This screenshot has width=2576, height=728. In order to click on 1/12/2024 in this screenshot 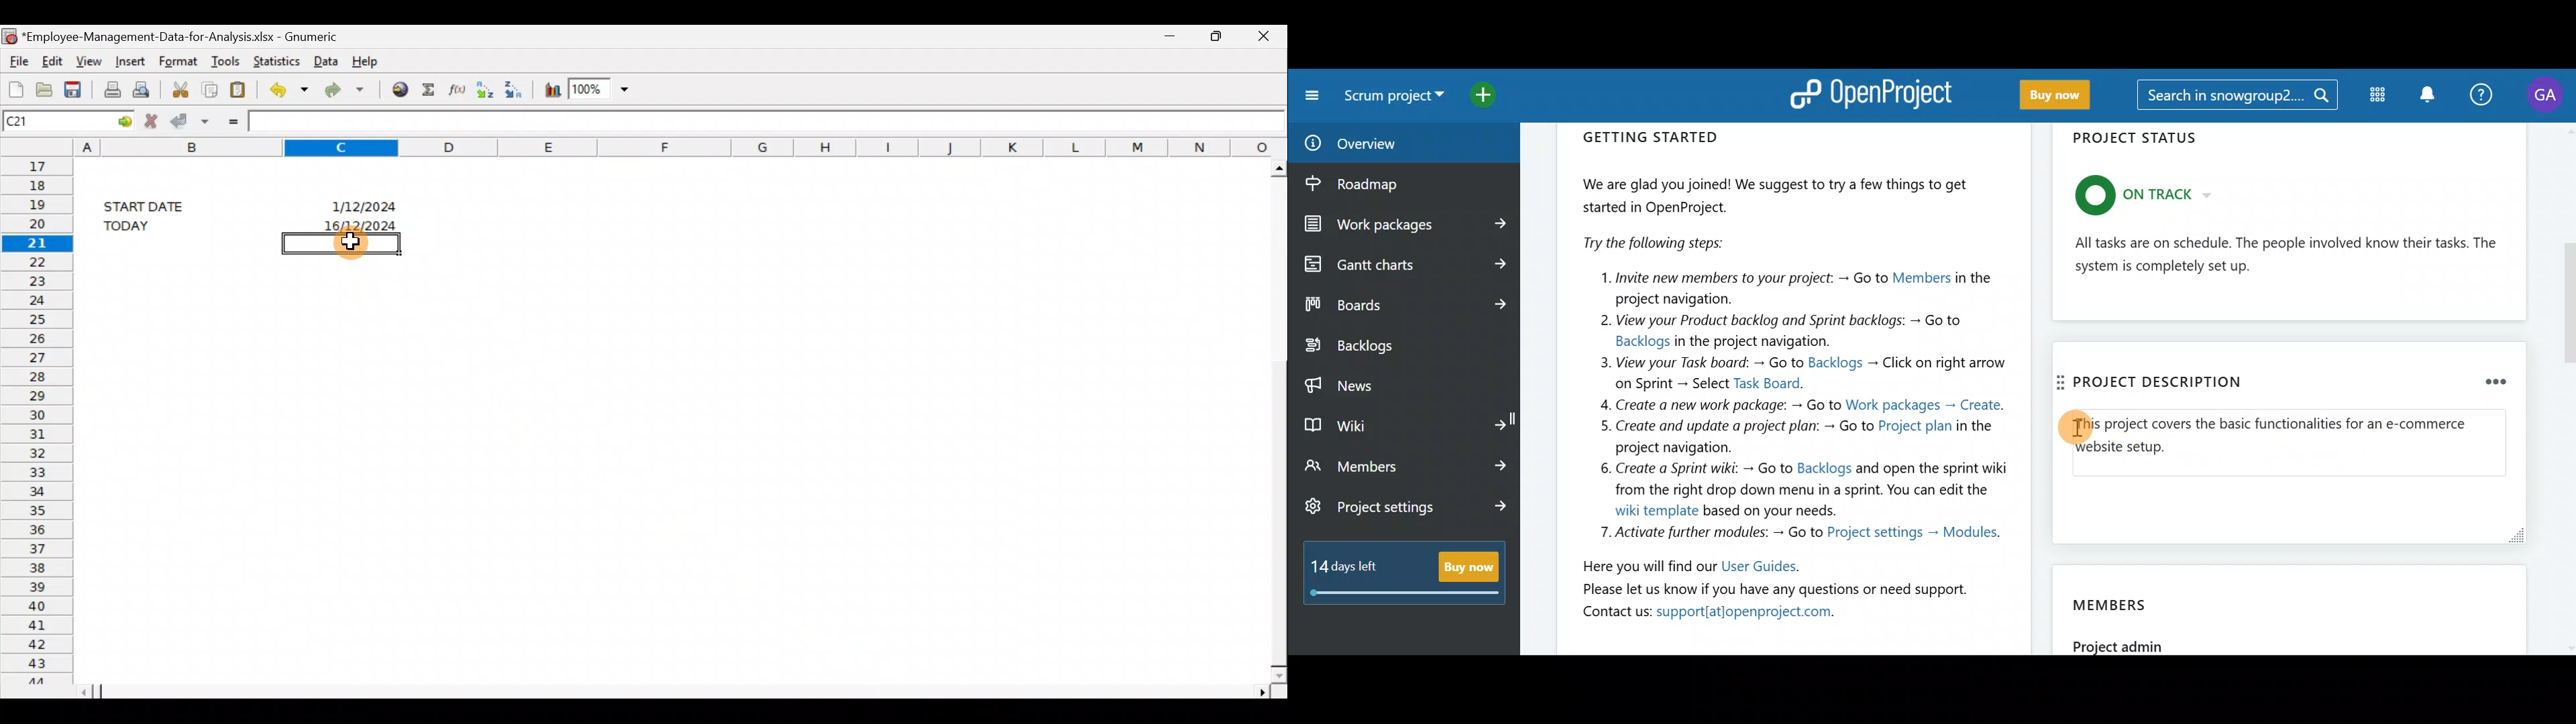, I will do `click(366, 204)`.